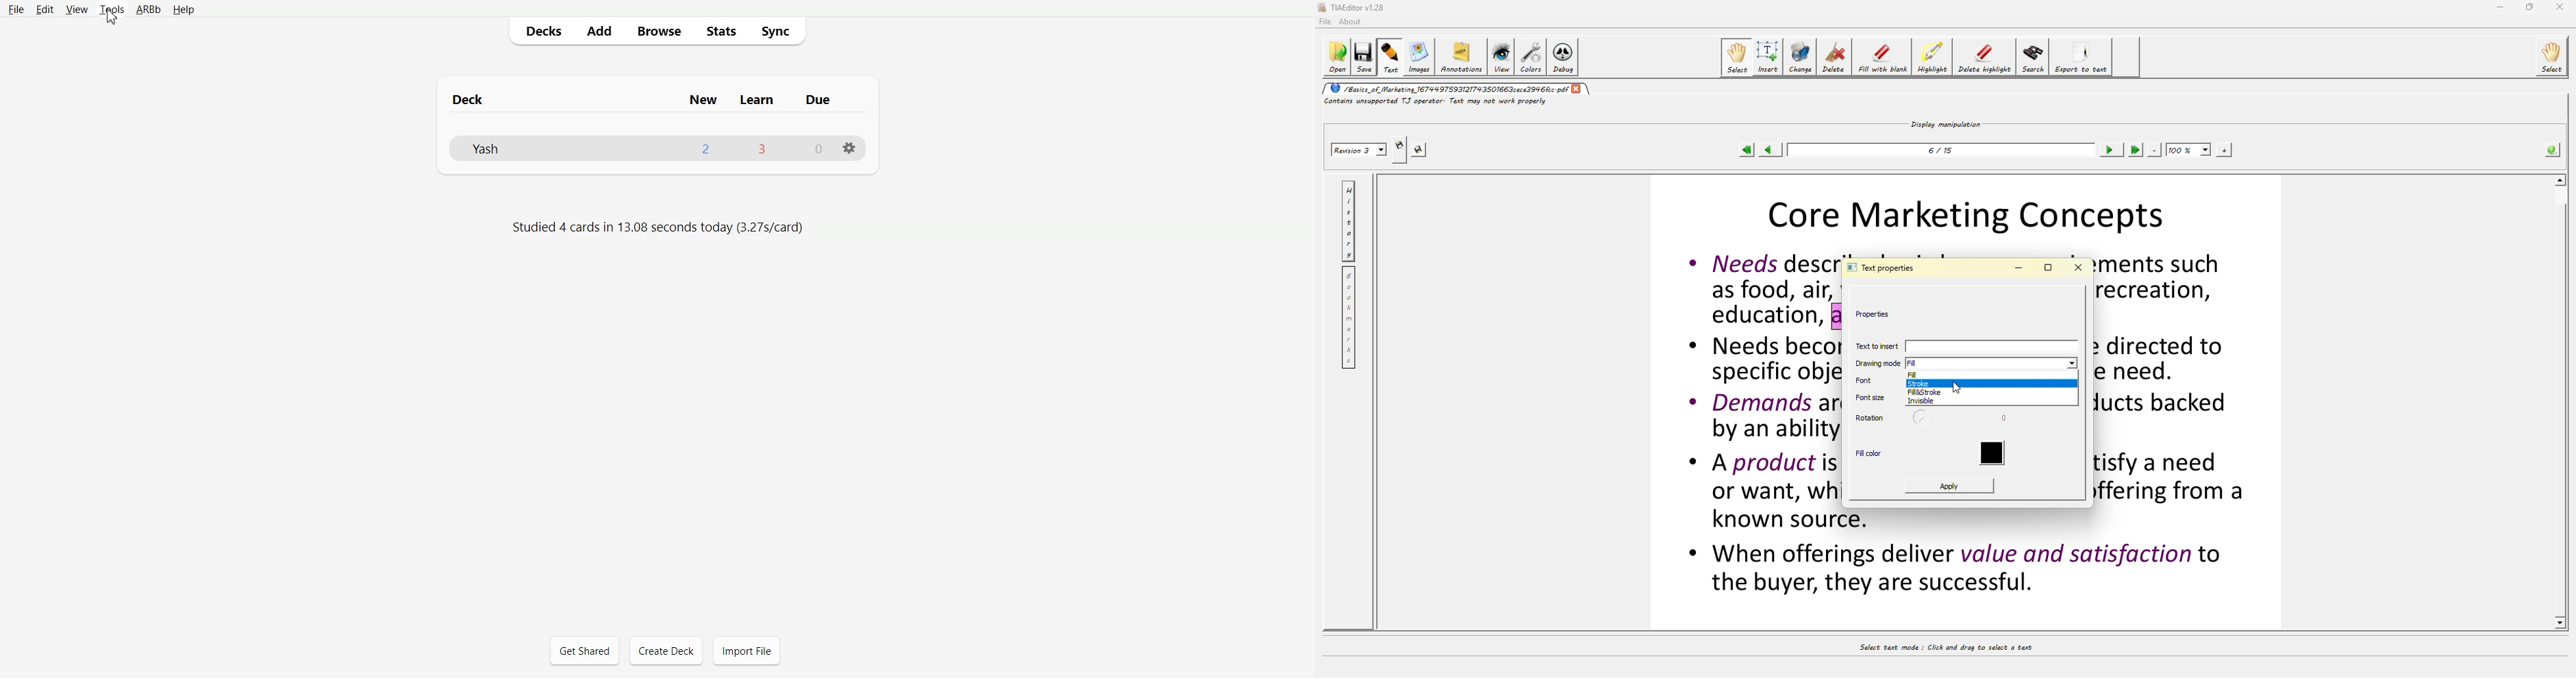 The image size is (2576, 700). What do you see at coordinates (1579, 89) in the screenshot?
I see `close` at bounding box center [1579, 89].